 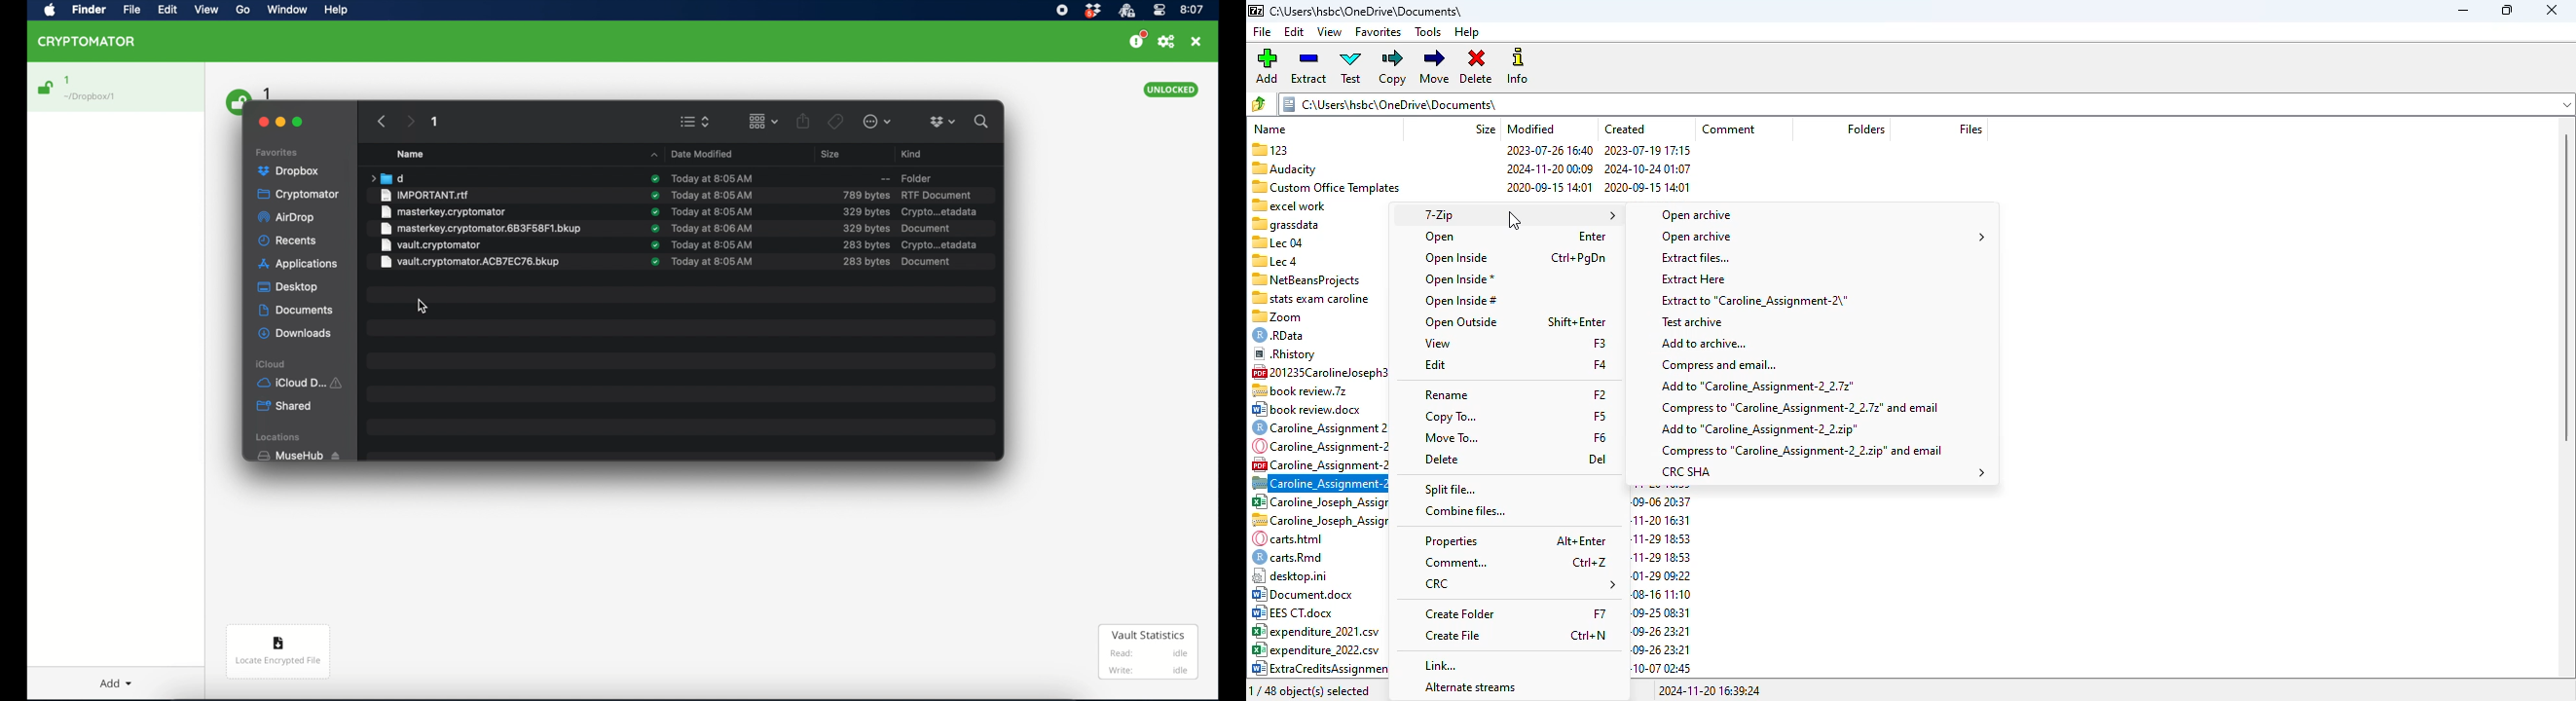 What do you see at coordinates (1330, 32) in the screenshot?
I see `view` at bounding box center [1330, 32].